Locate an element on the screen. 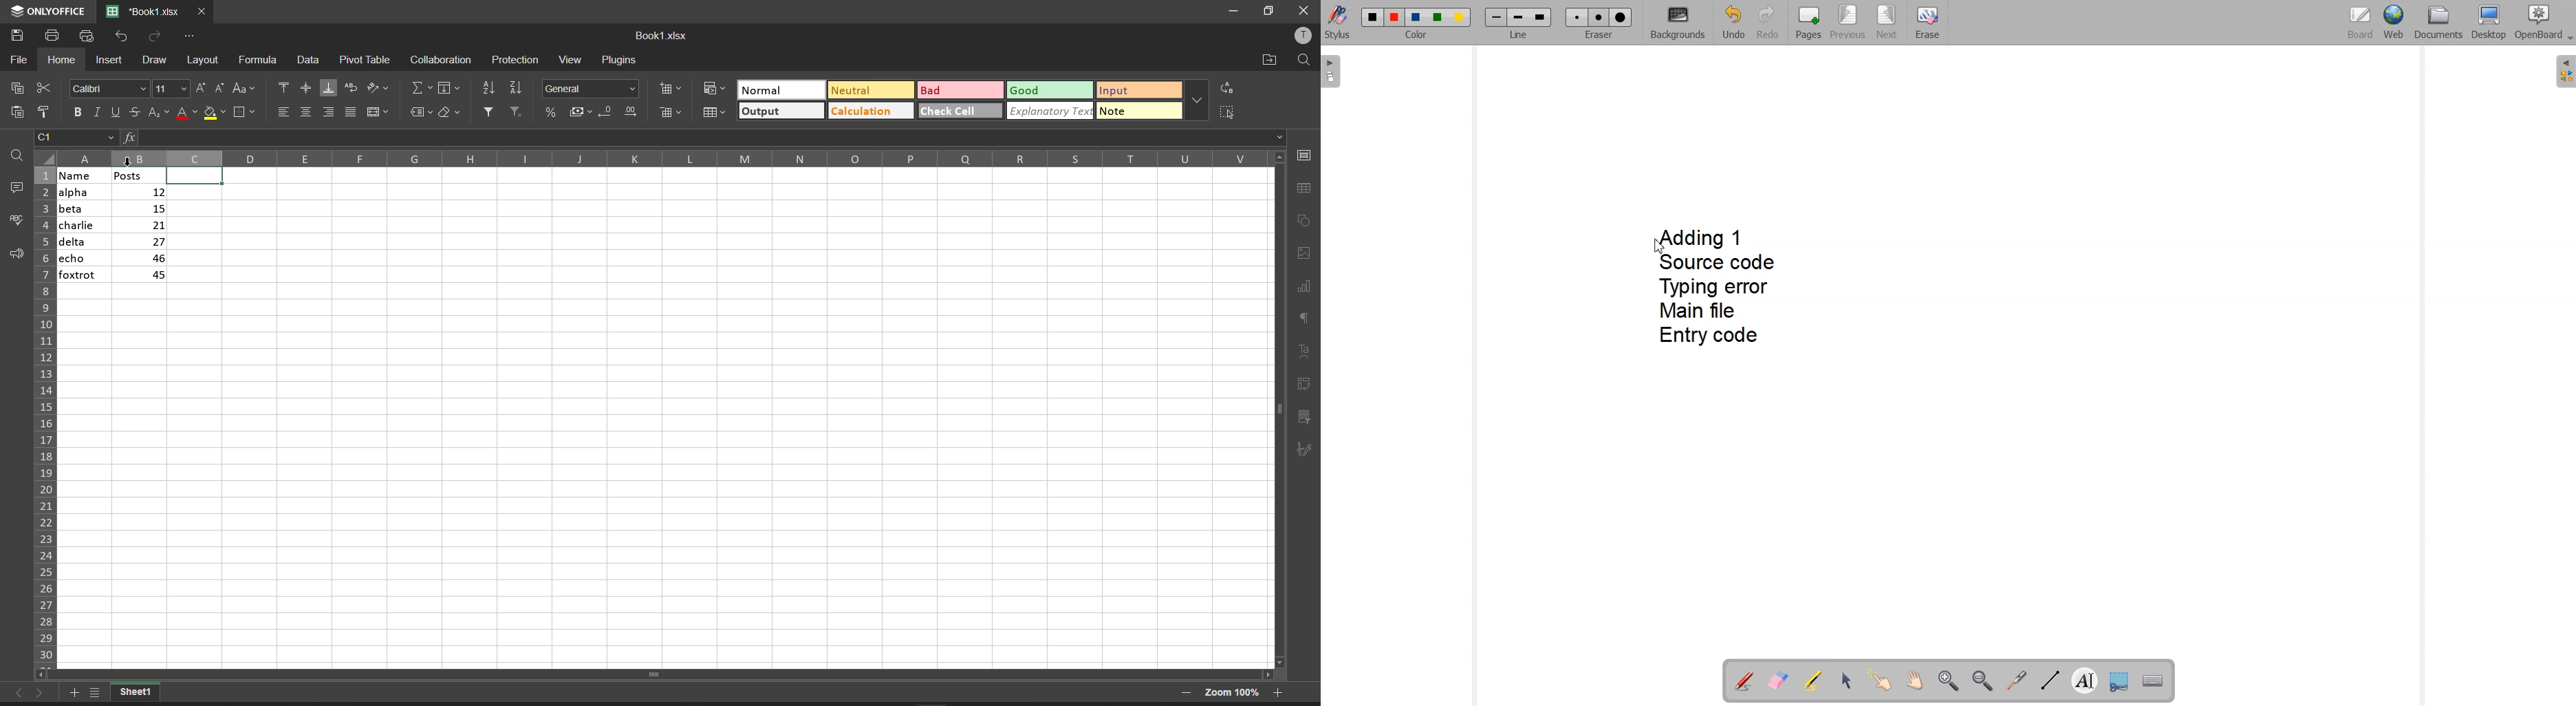 The height and width of the screenshot is (728, 2576). justified is located at coordinates (350, 114).